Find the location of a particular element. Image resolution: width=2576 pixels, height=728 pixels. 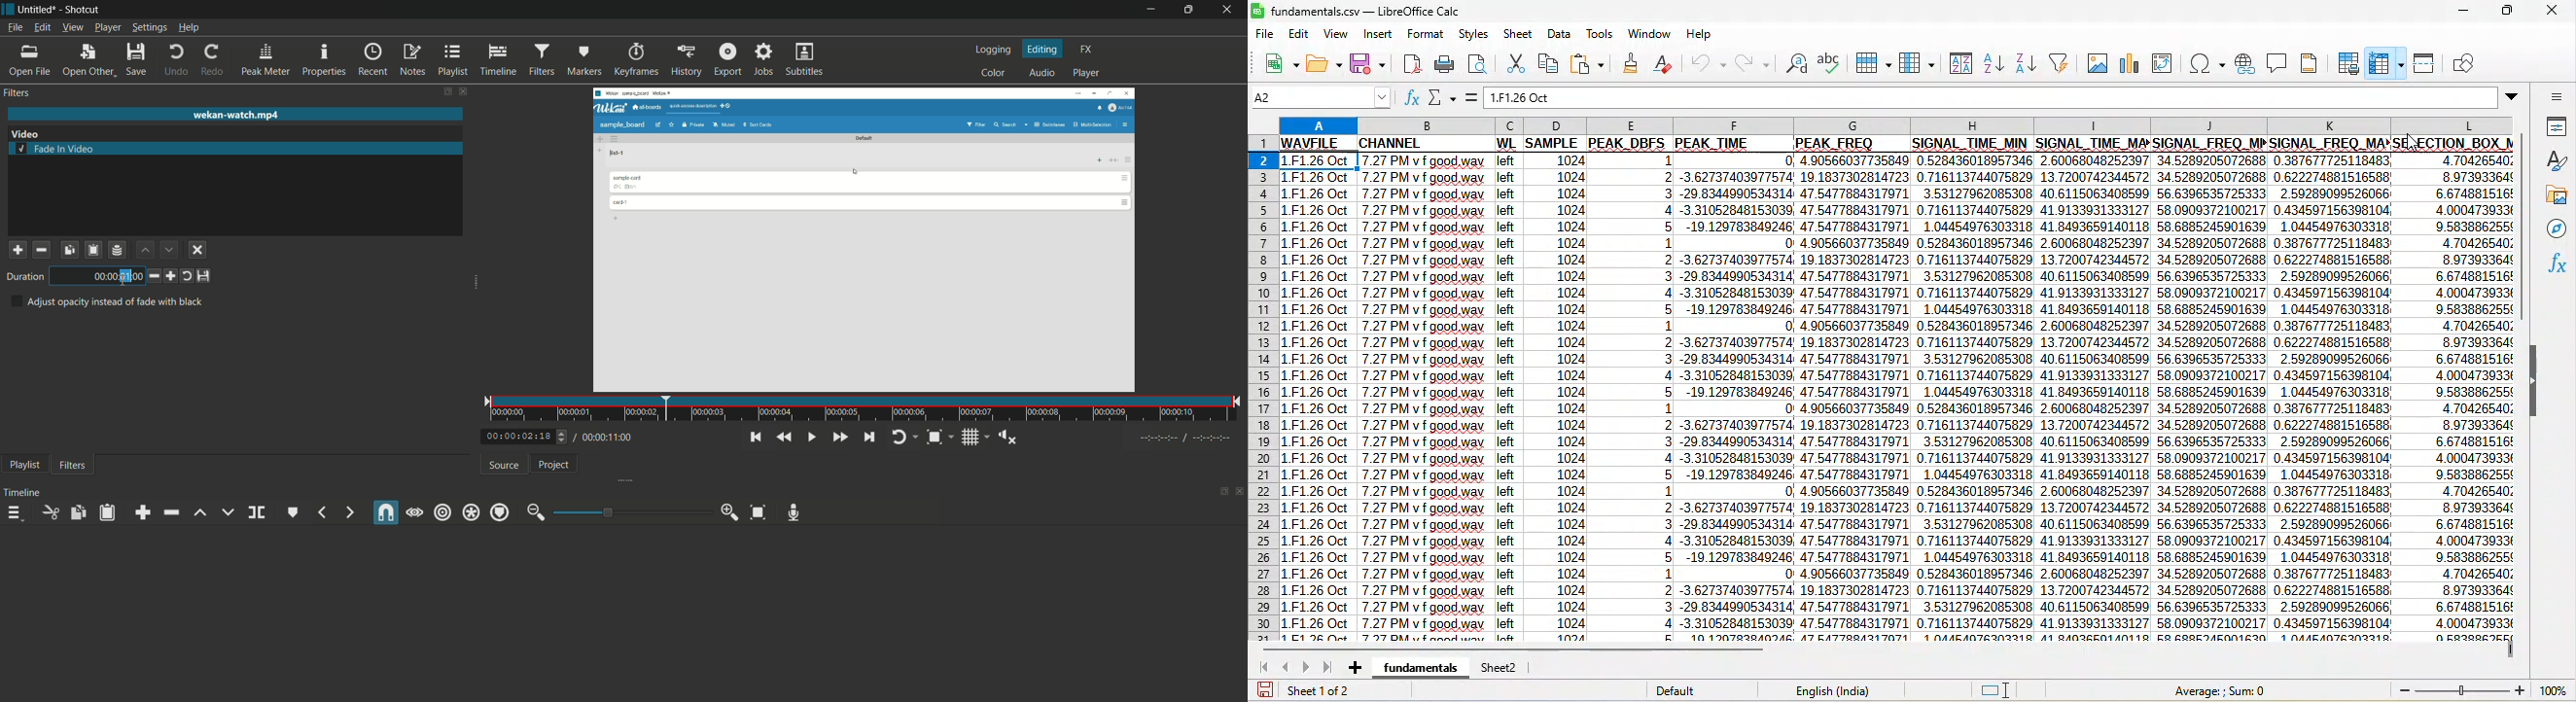

insert is located at coordinates (1376, 35).